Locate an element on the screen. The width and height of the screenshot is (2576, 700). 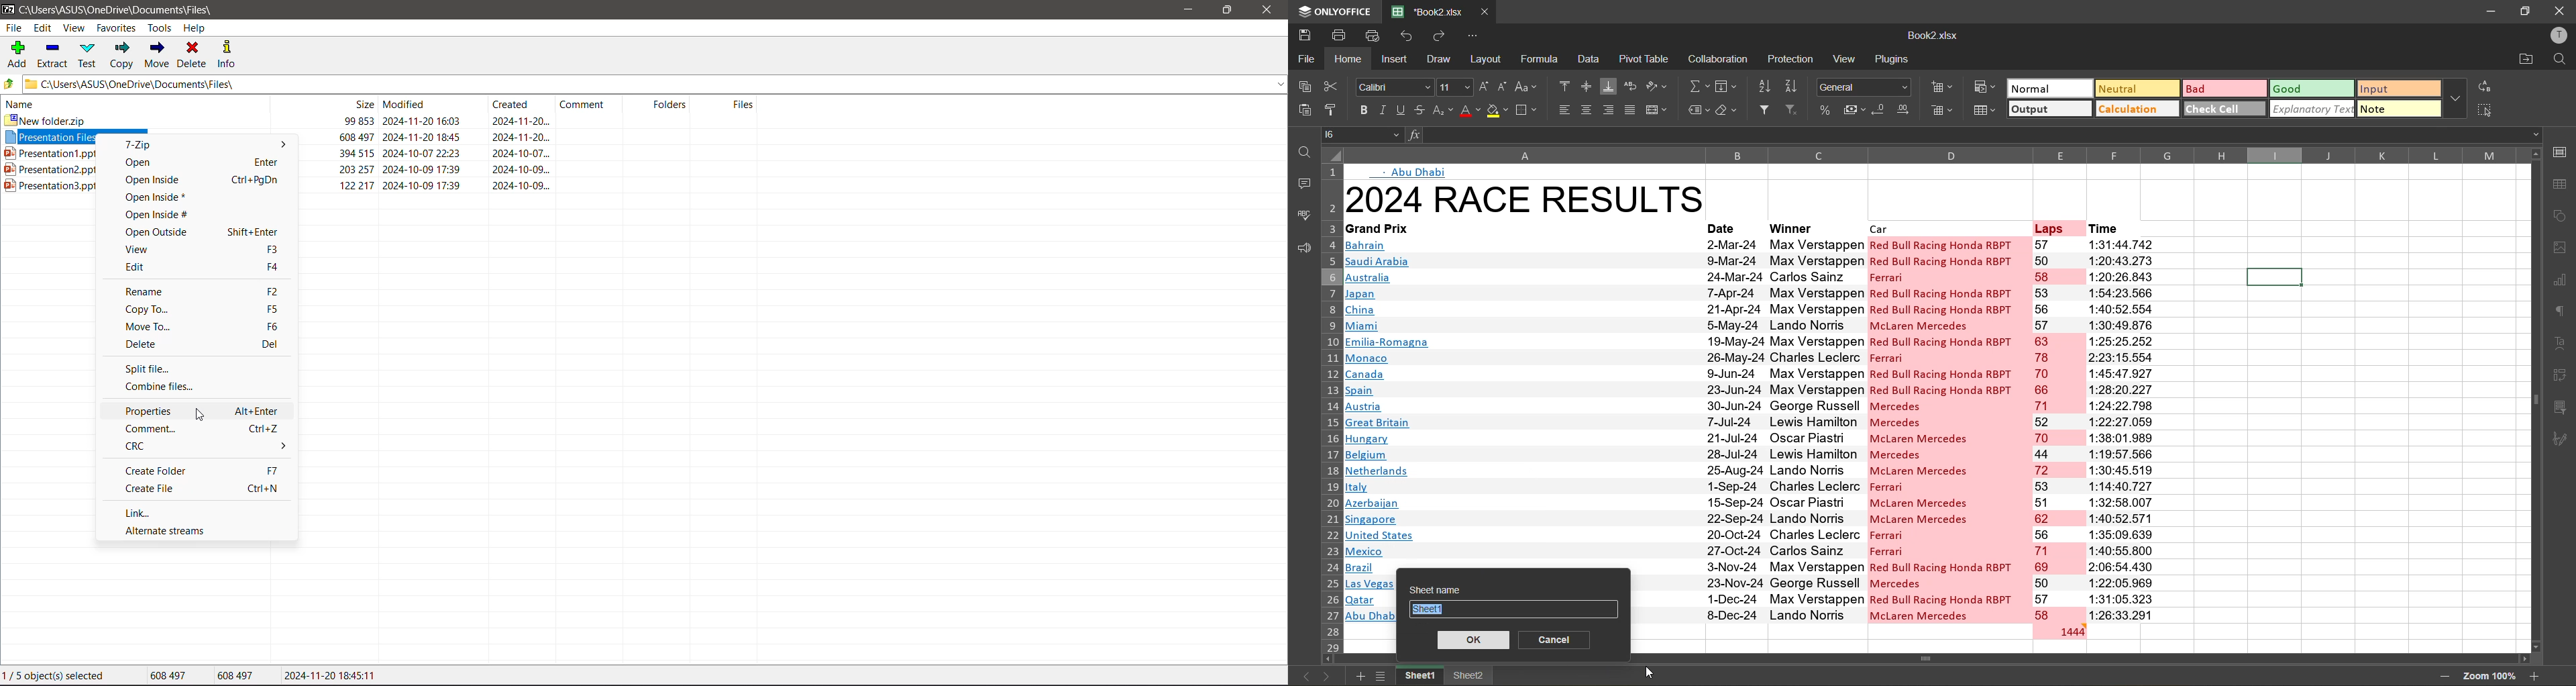
Combine files is located at coordinates (170, 387).